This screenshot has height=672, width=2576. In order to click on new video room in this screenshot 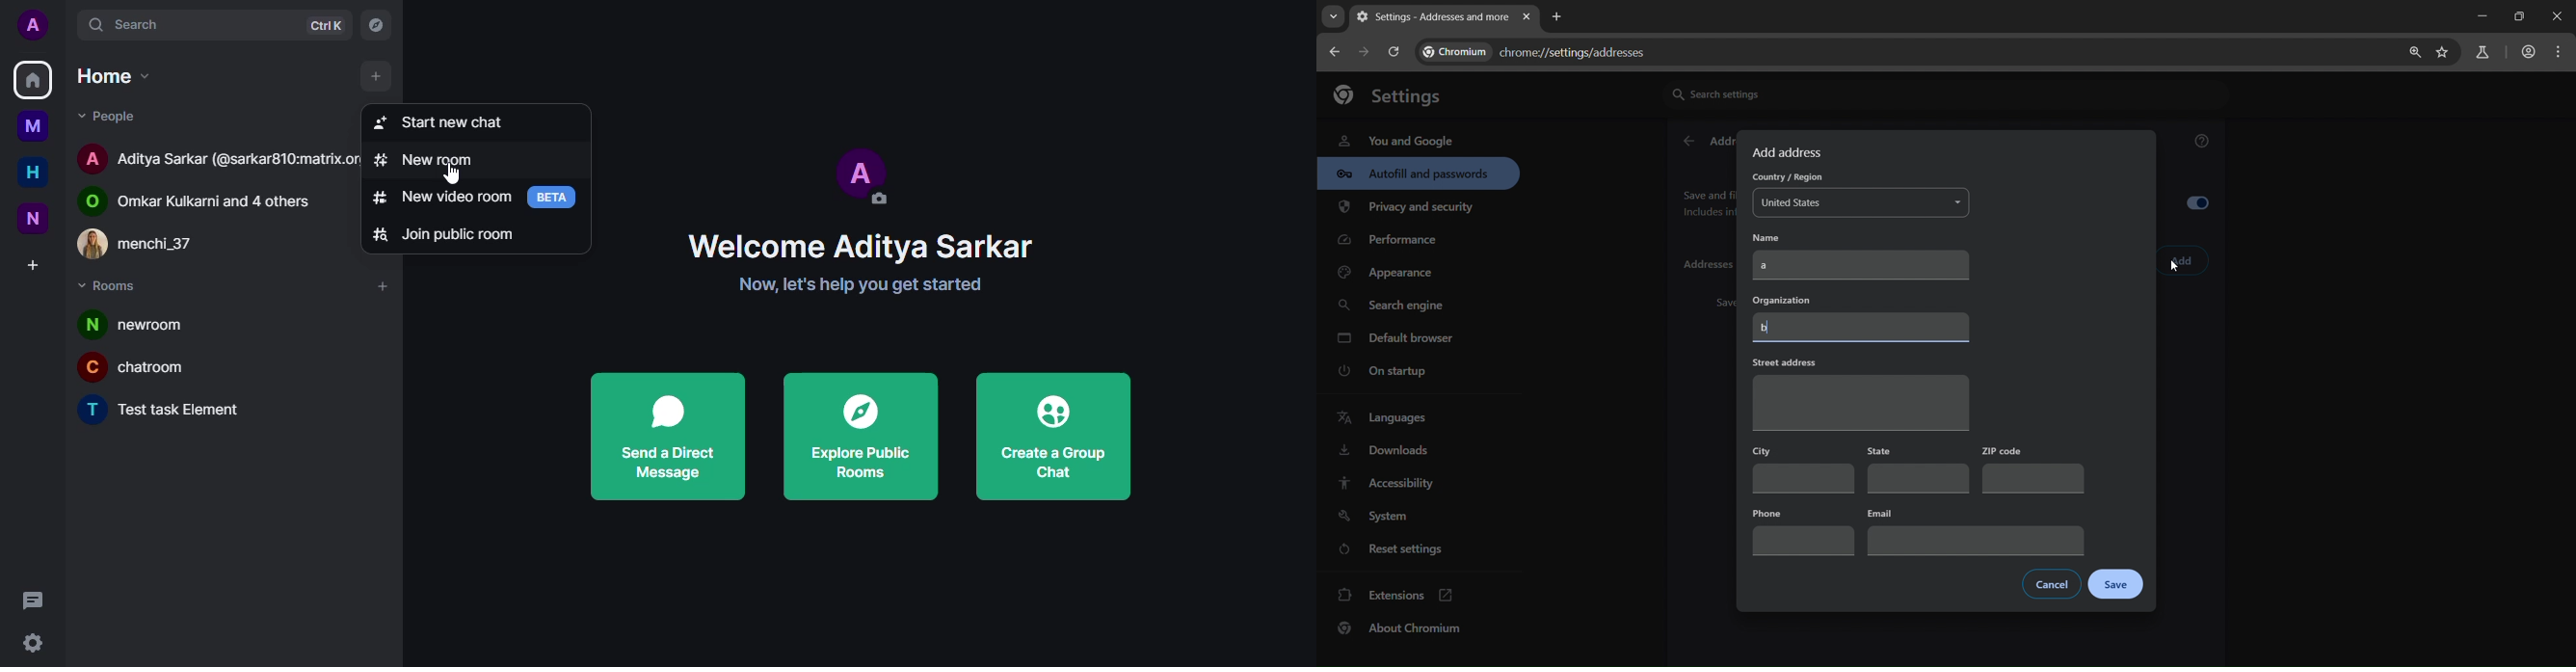, I will do `click(440, 197)`.